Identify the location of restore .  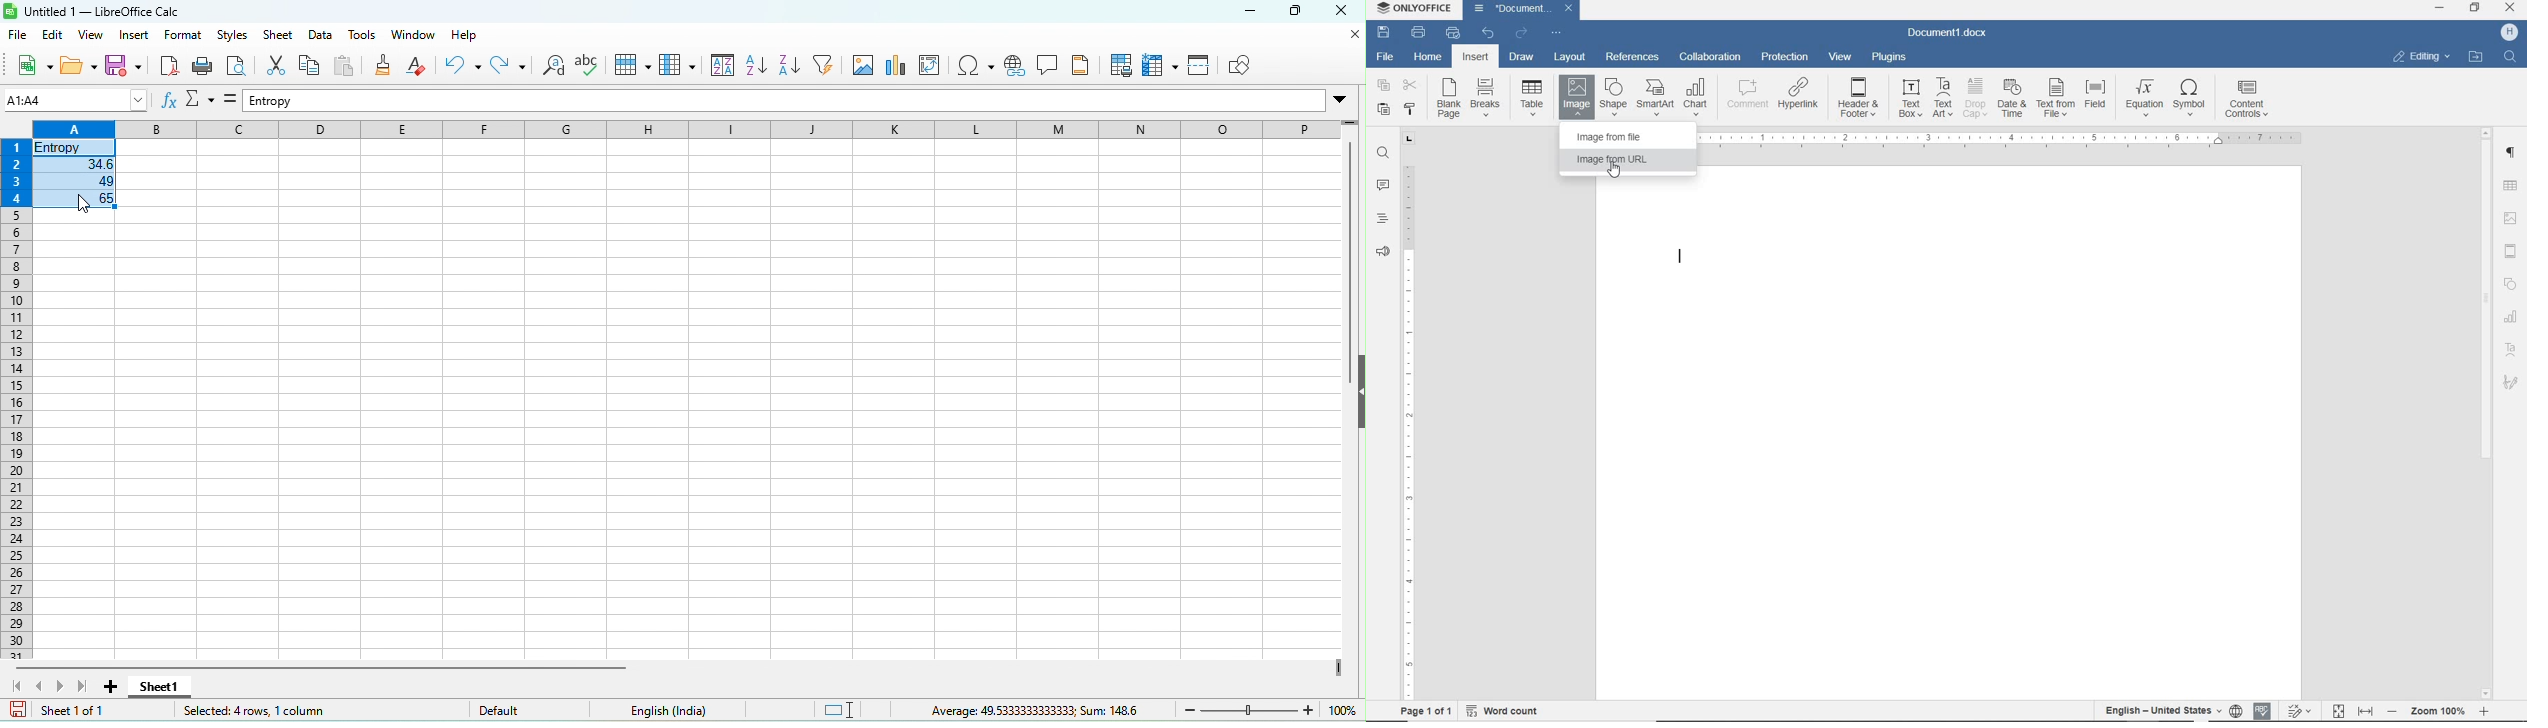
(2475, 8).